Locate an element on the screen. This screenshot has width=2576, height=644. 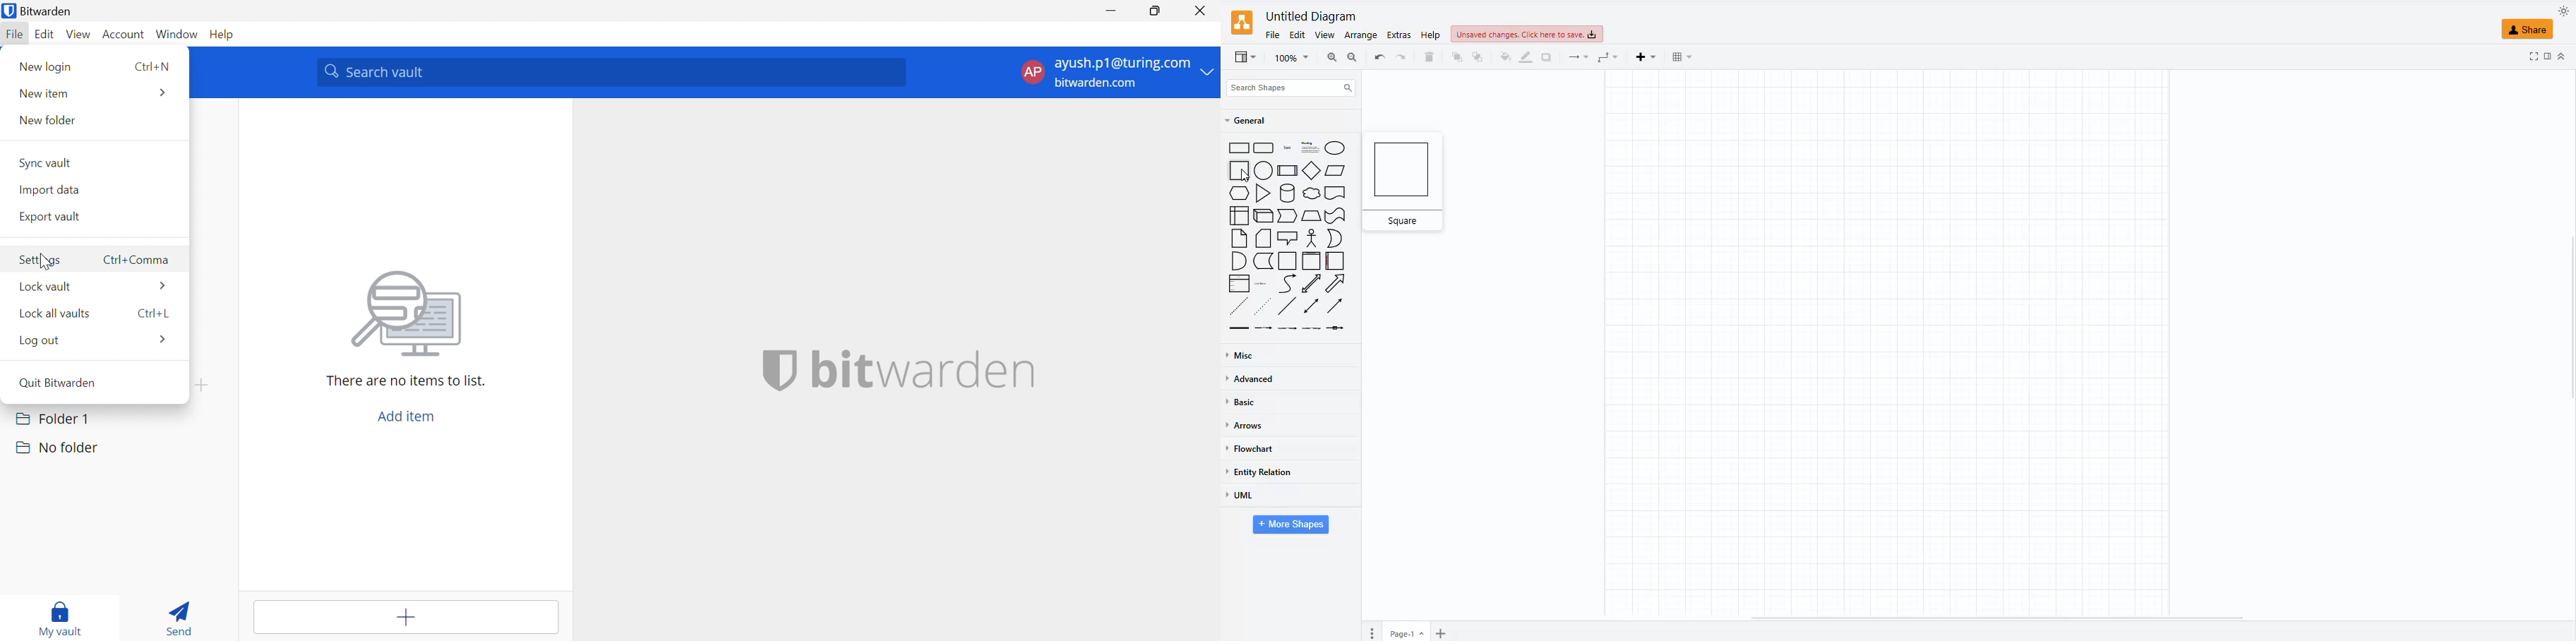
view is located at coordinates (1324, 35).